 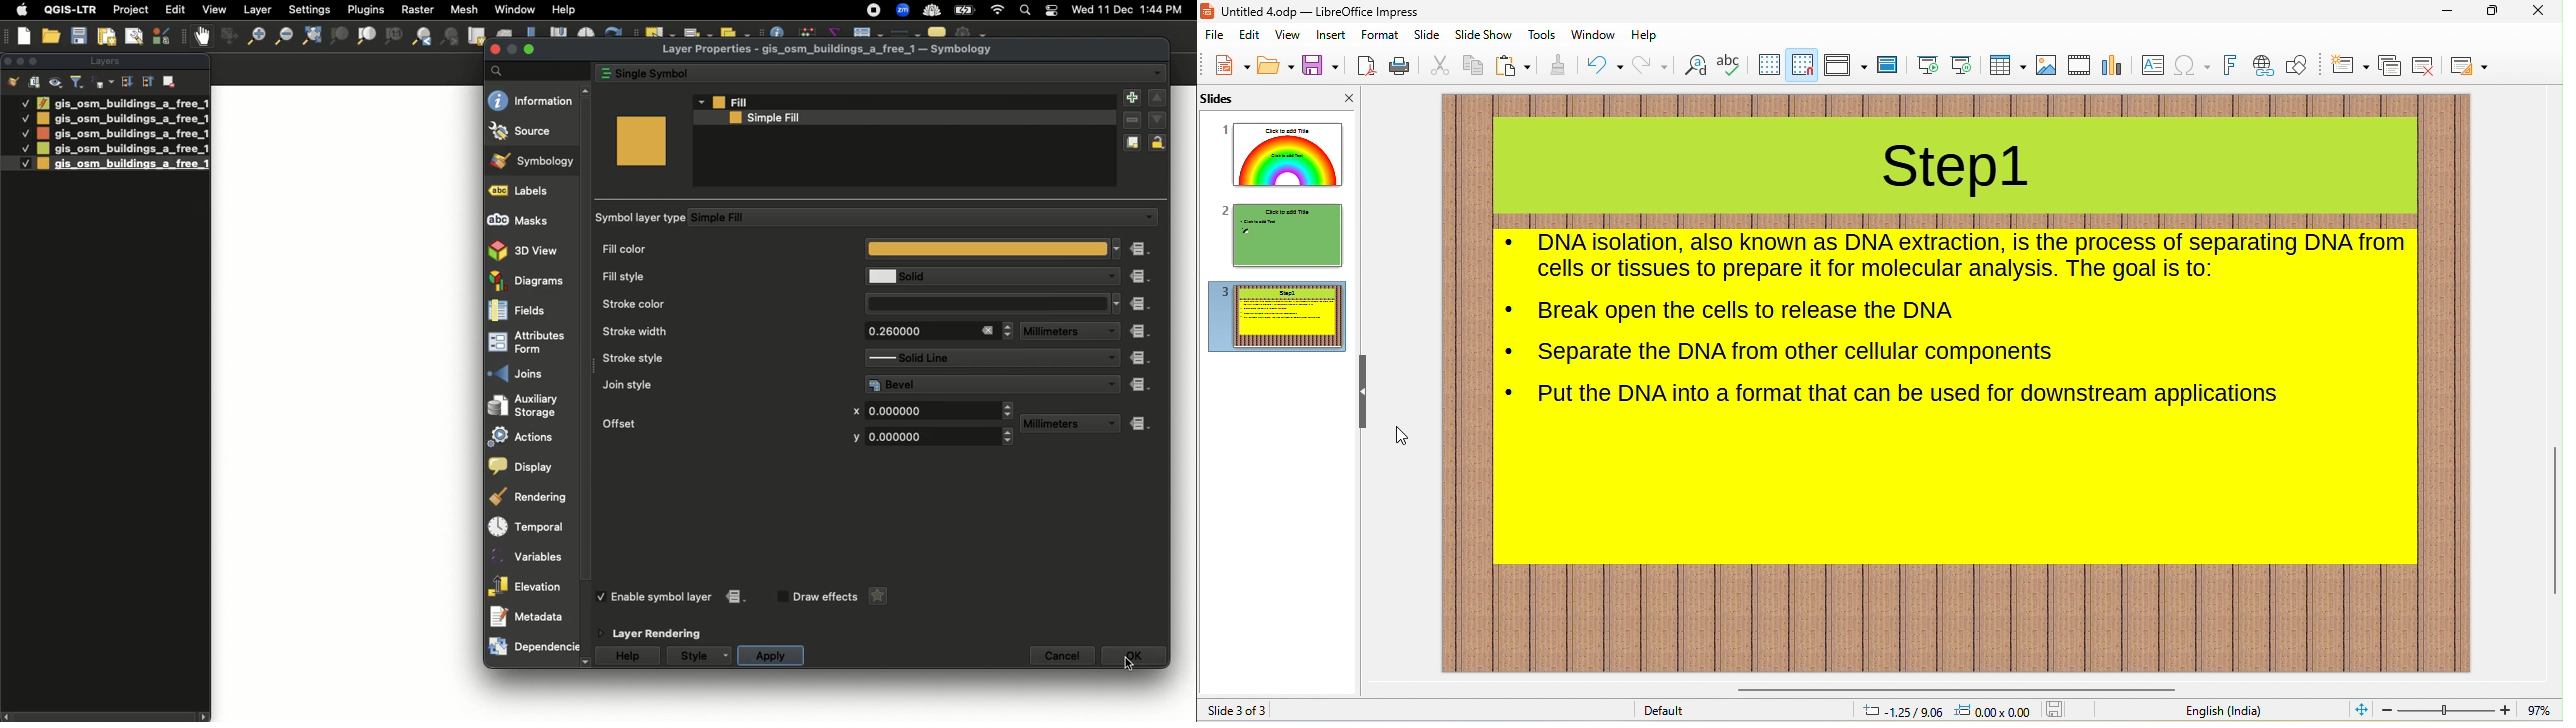 What do you see at coordinates (1748, 311) in the screenshot?
I see `content` at bounding box center [1748, 311].